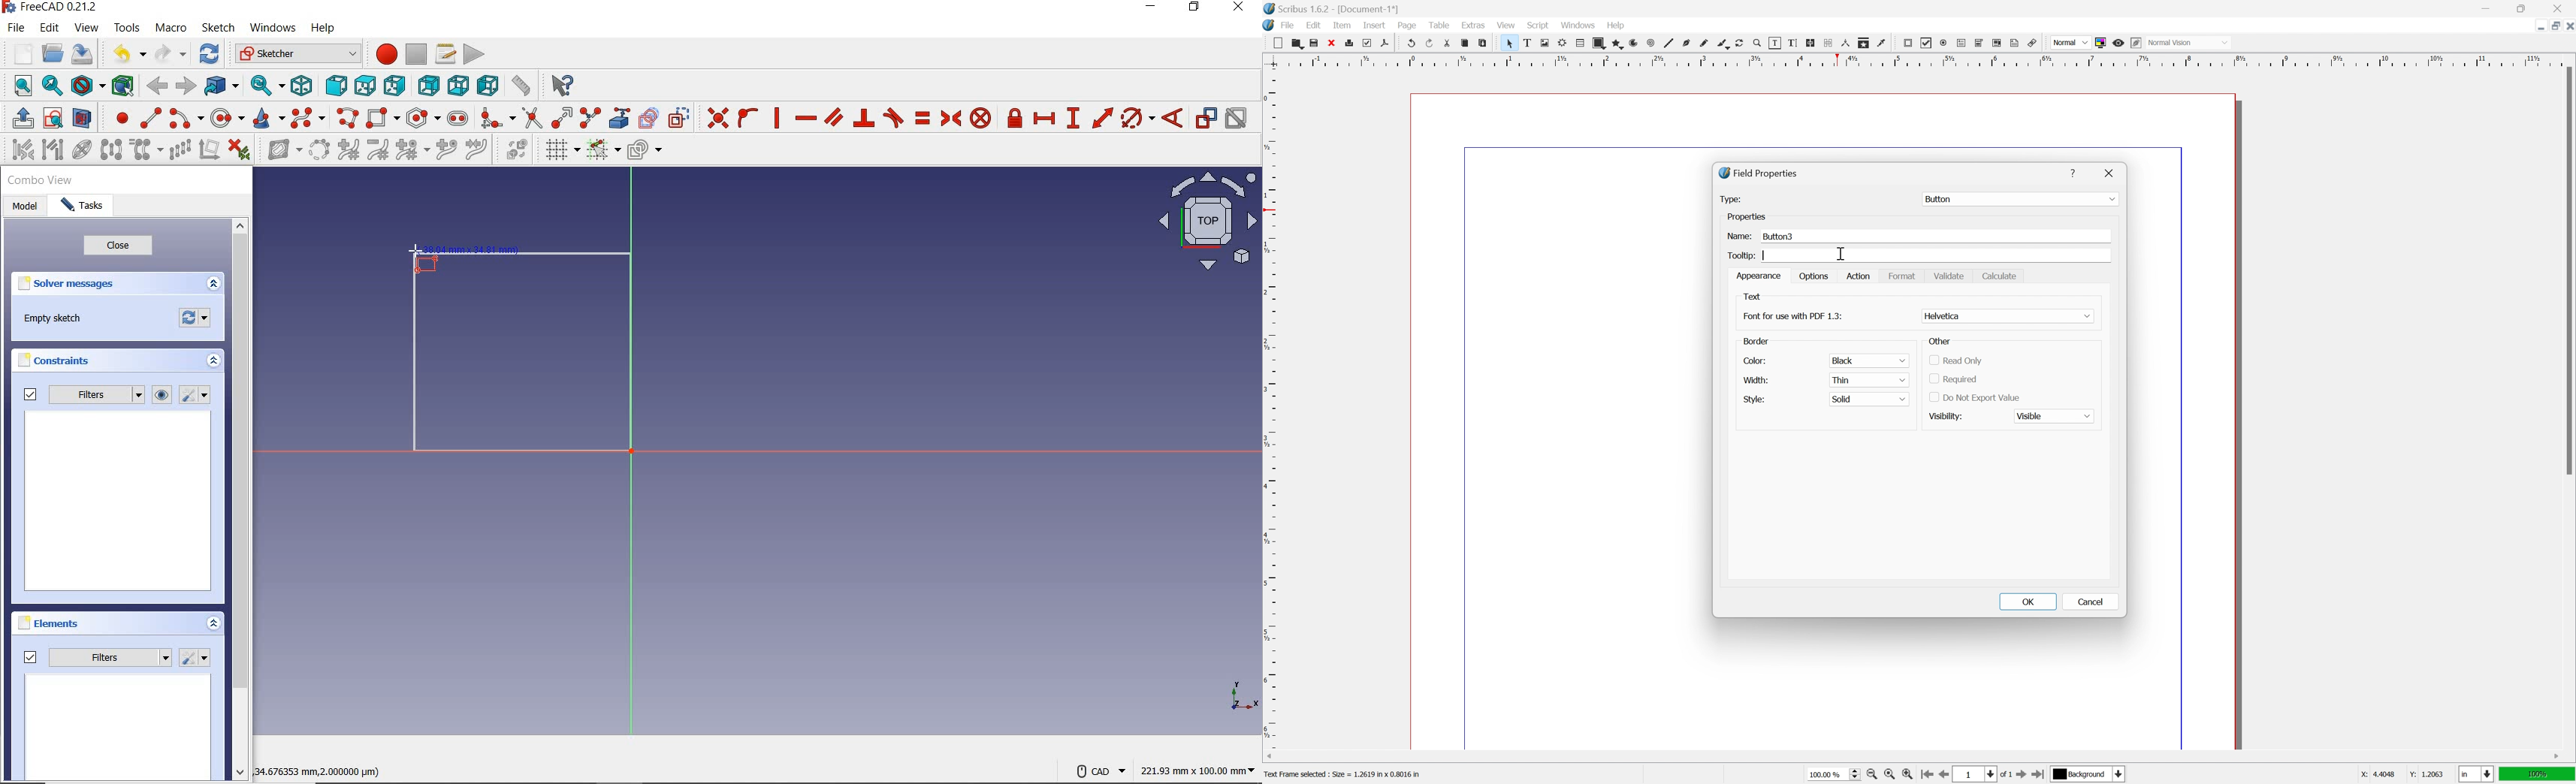  Describe the element at coordinates (1208, 224) in the screenshot. I see `isometric view` at that location.